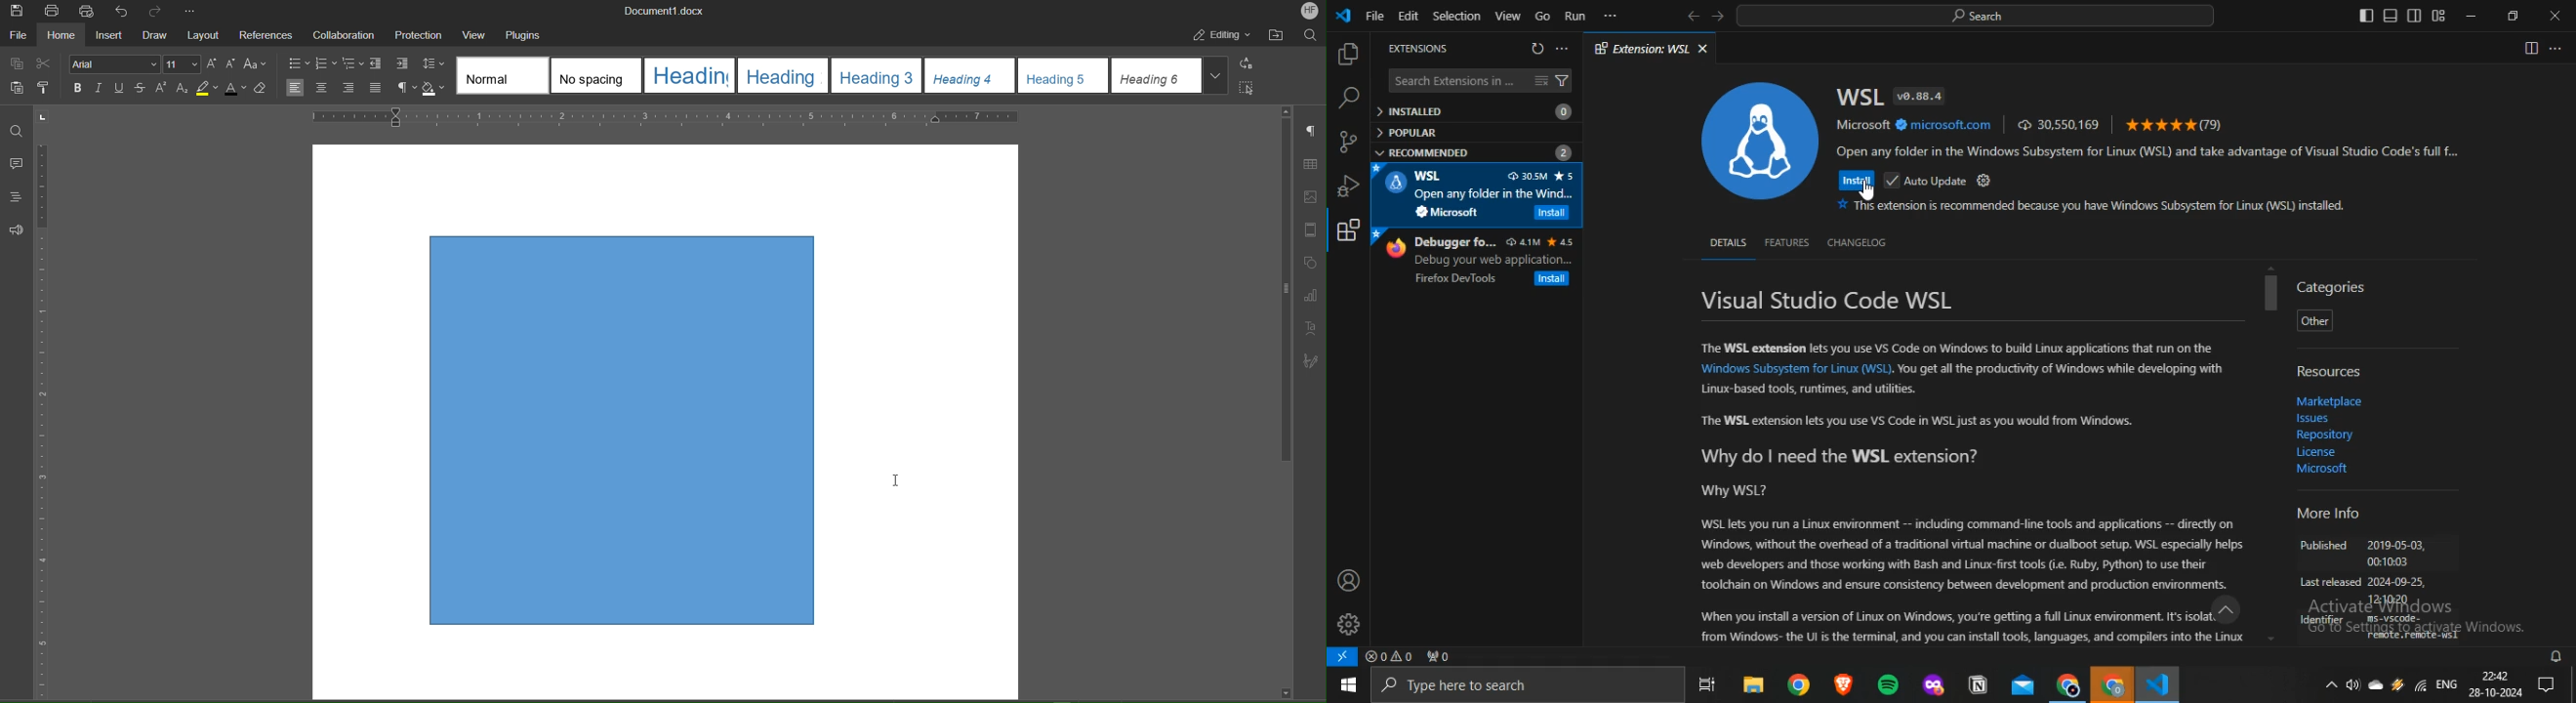  Describe the element at coordinates (1540, 80) in the screenshot. I see `clear` at that location.